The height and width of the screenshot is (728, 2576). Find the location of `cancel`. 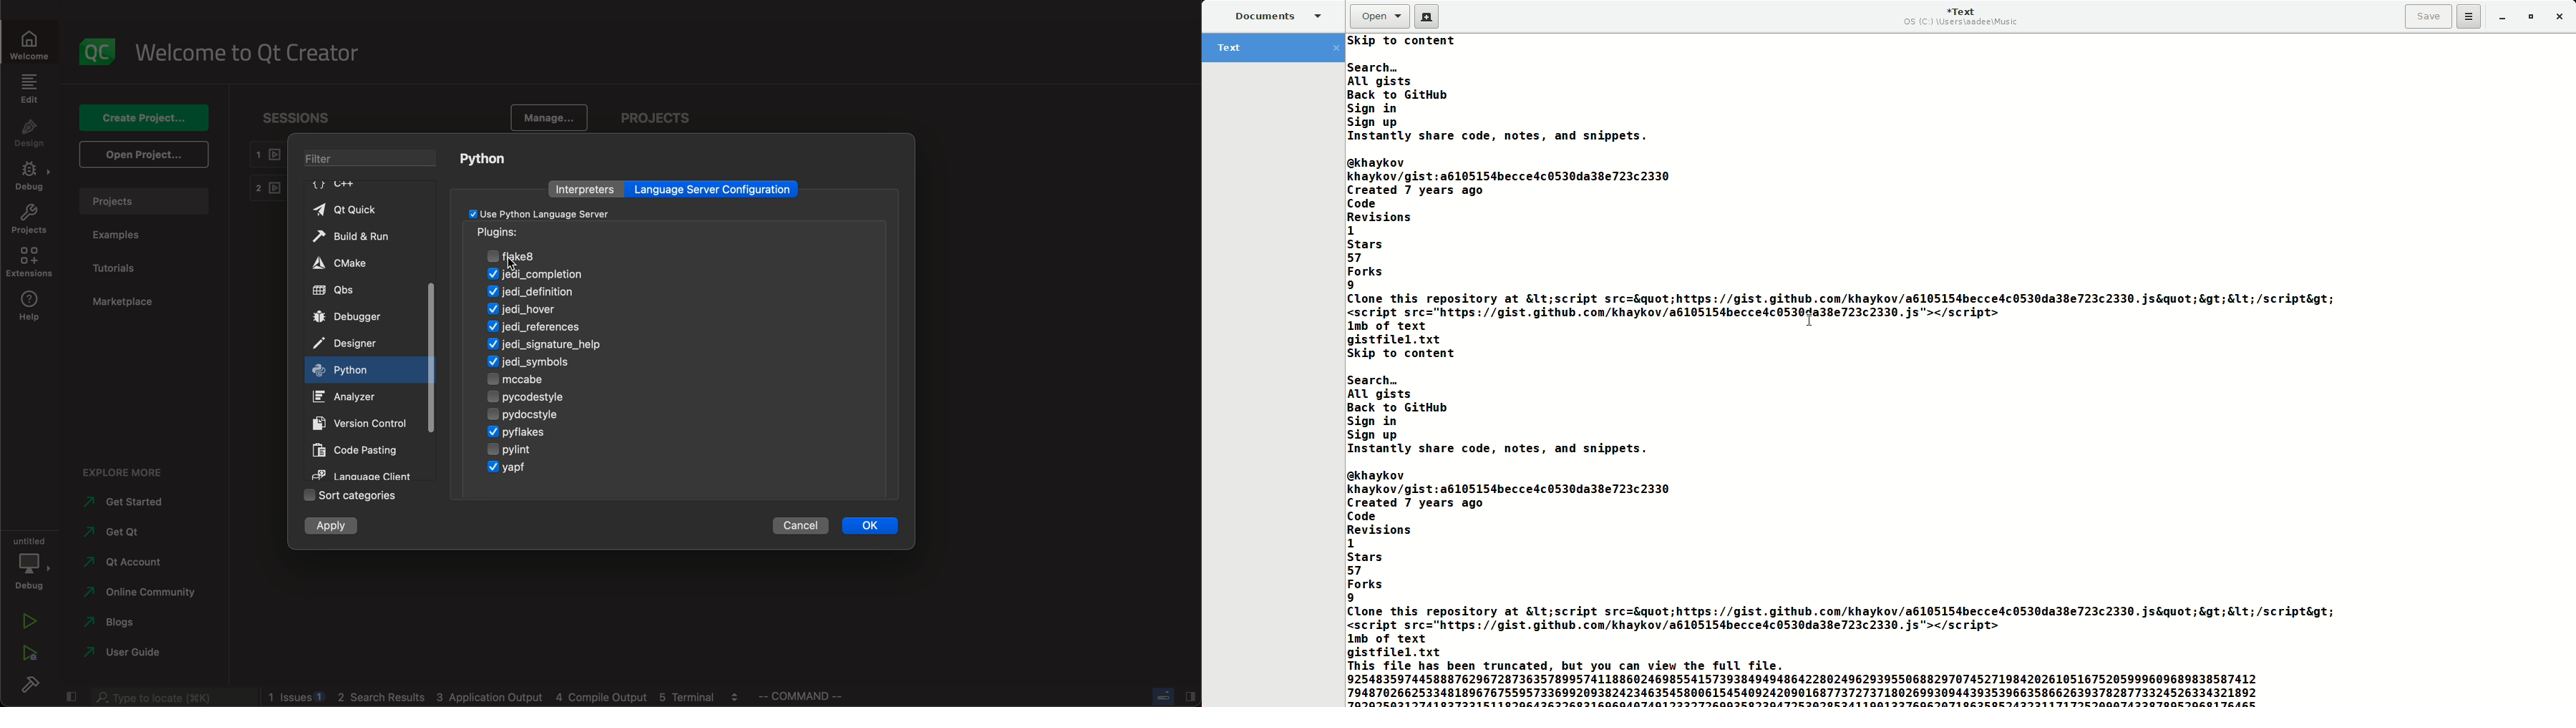

cancel is located at coordinates (798, 524).